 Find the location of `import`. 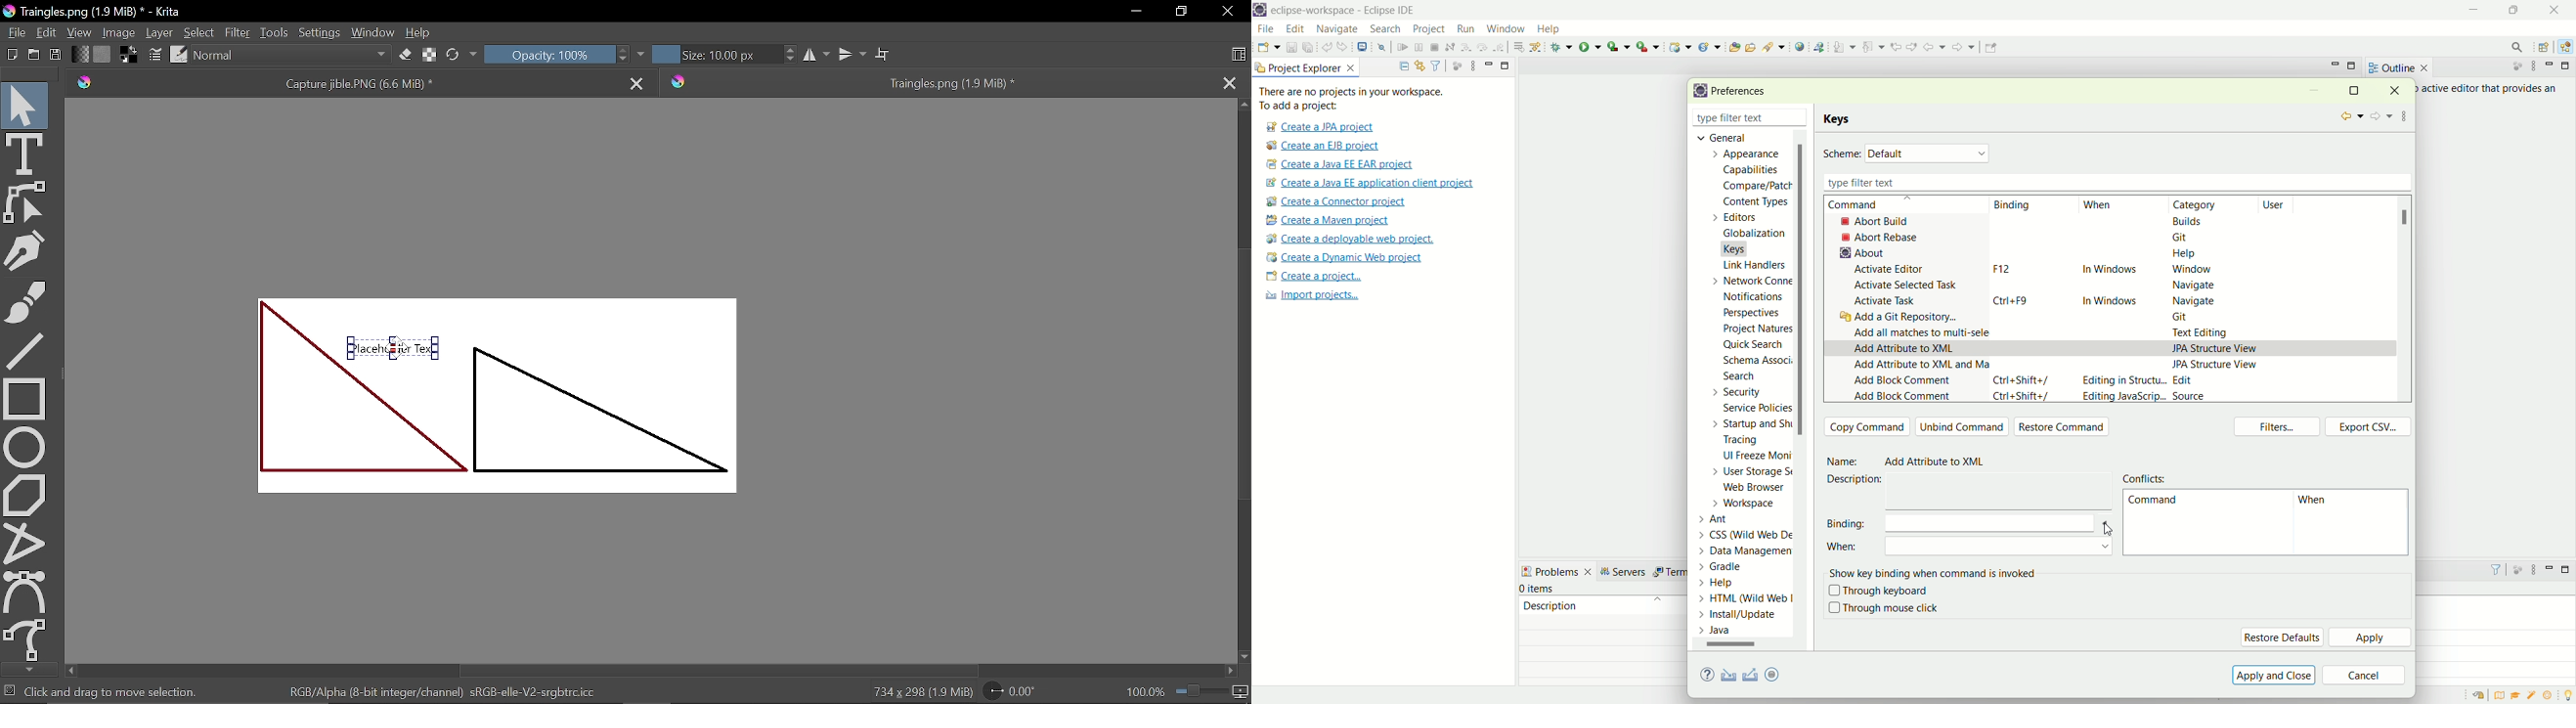

import is located at coordinates (1726, 676).